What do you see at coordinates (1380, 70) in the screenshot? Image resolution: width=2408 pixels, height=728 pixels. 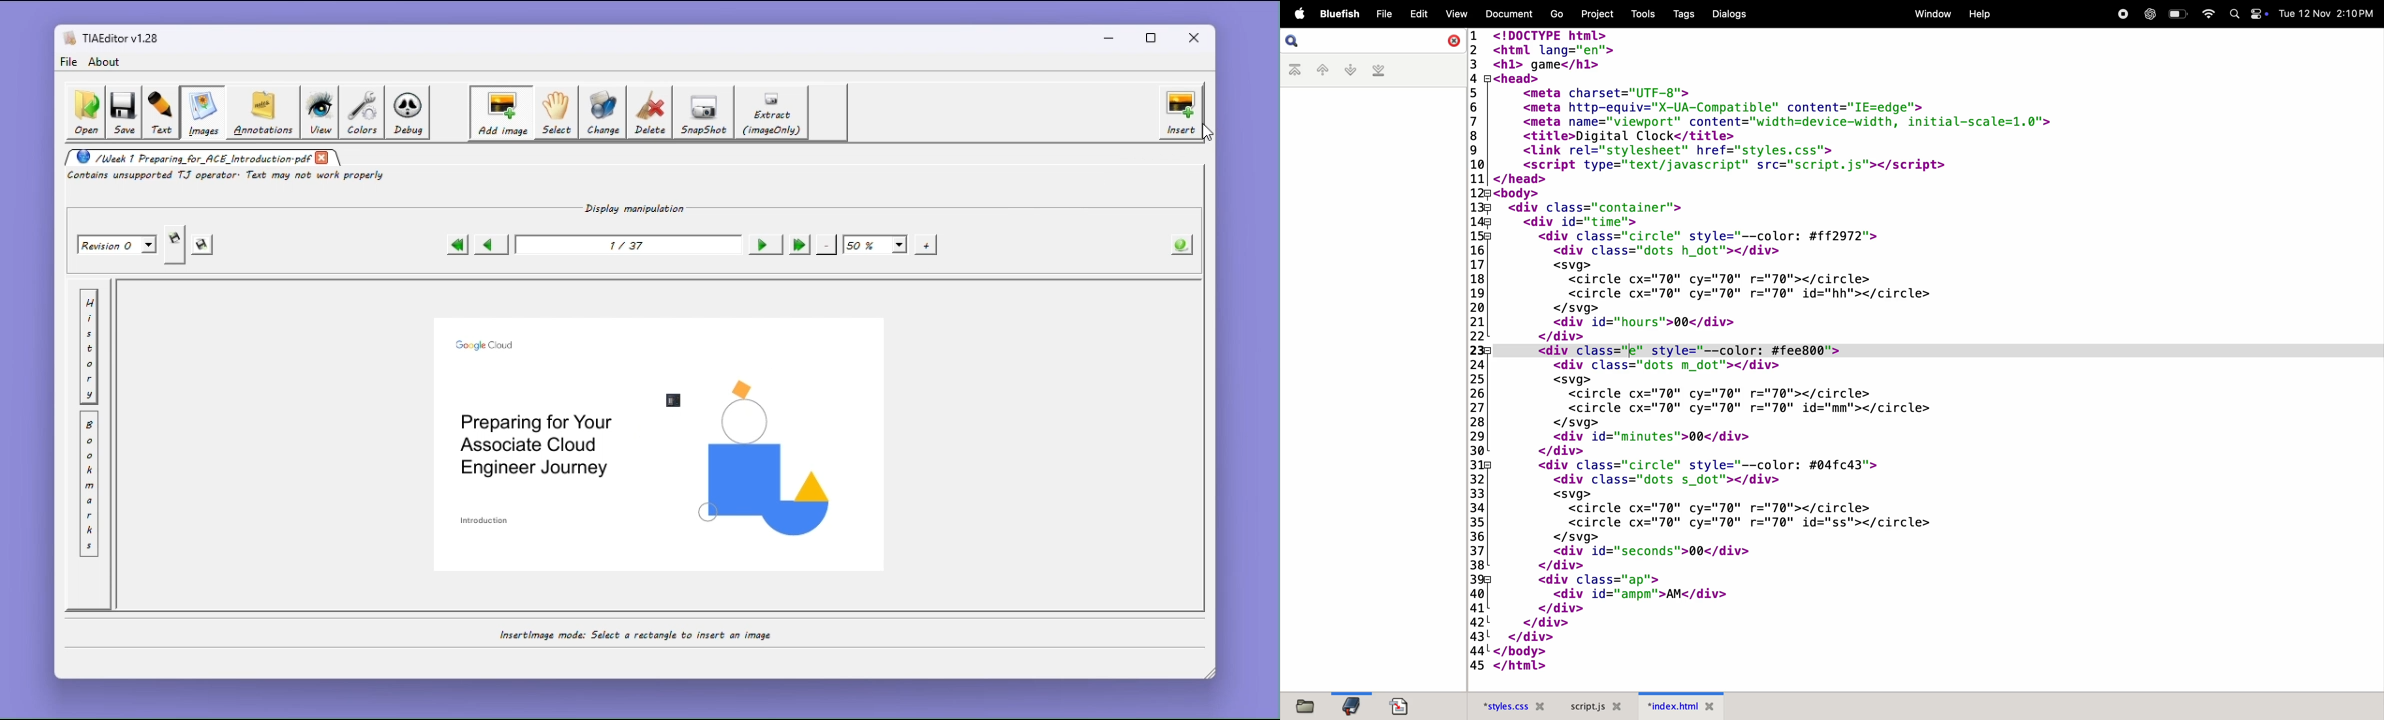 I see `last bookmark` at bounding box center [1380, 70].